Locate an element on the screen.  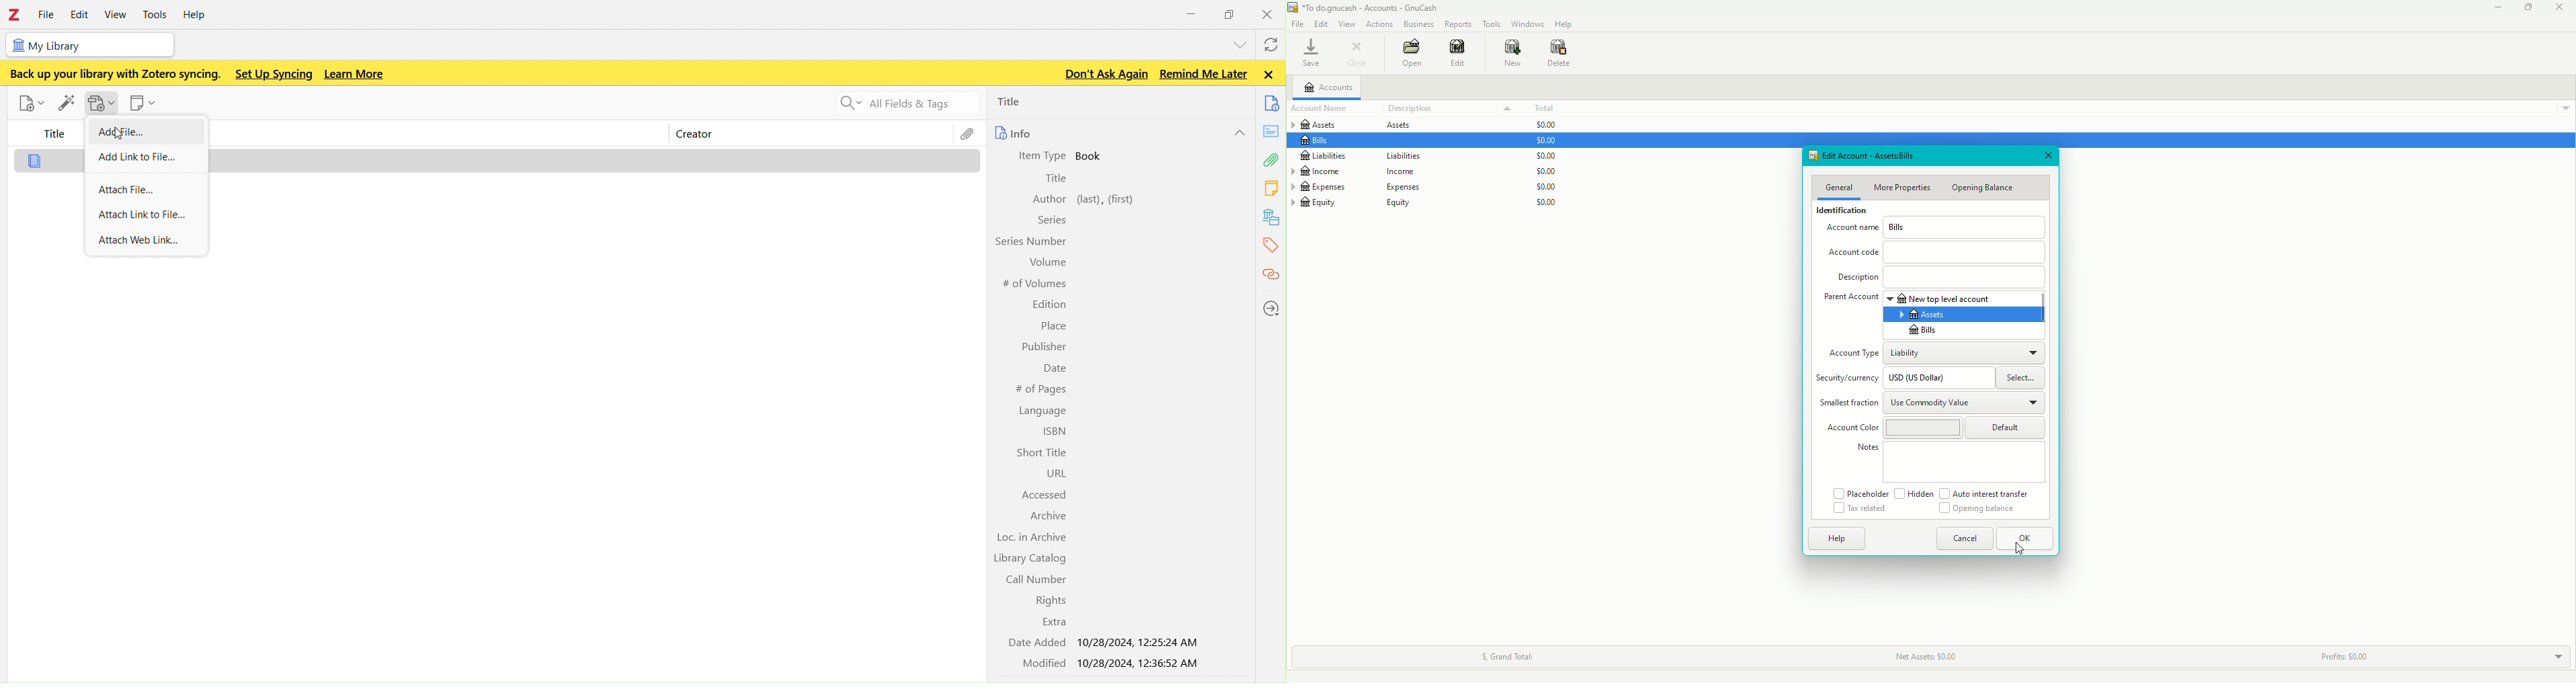
Set up syncing is located at coordinates (274, 75).